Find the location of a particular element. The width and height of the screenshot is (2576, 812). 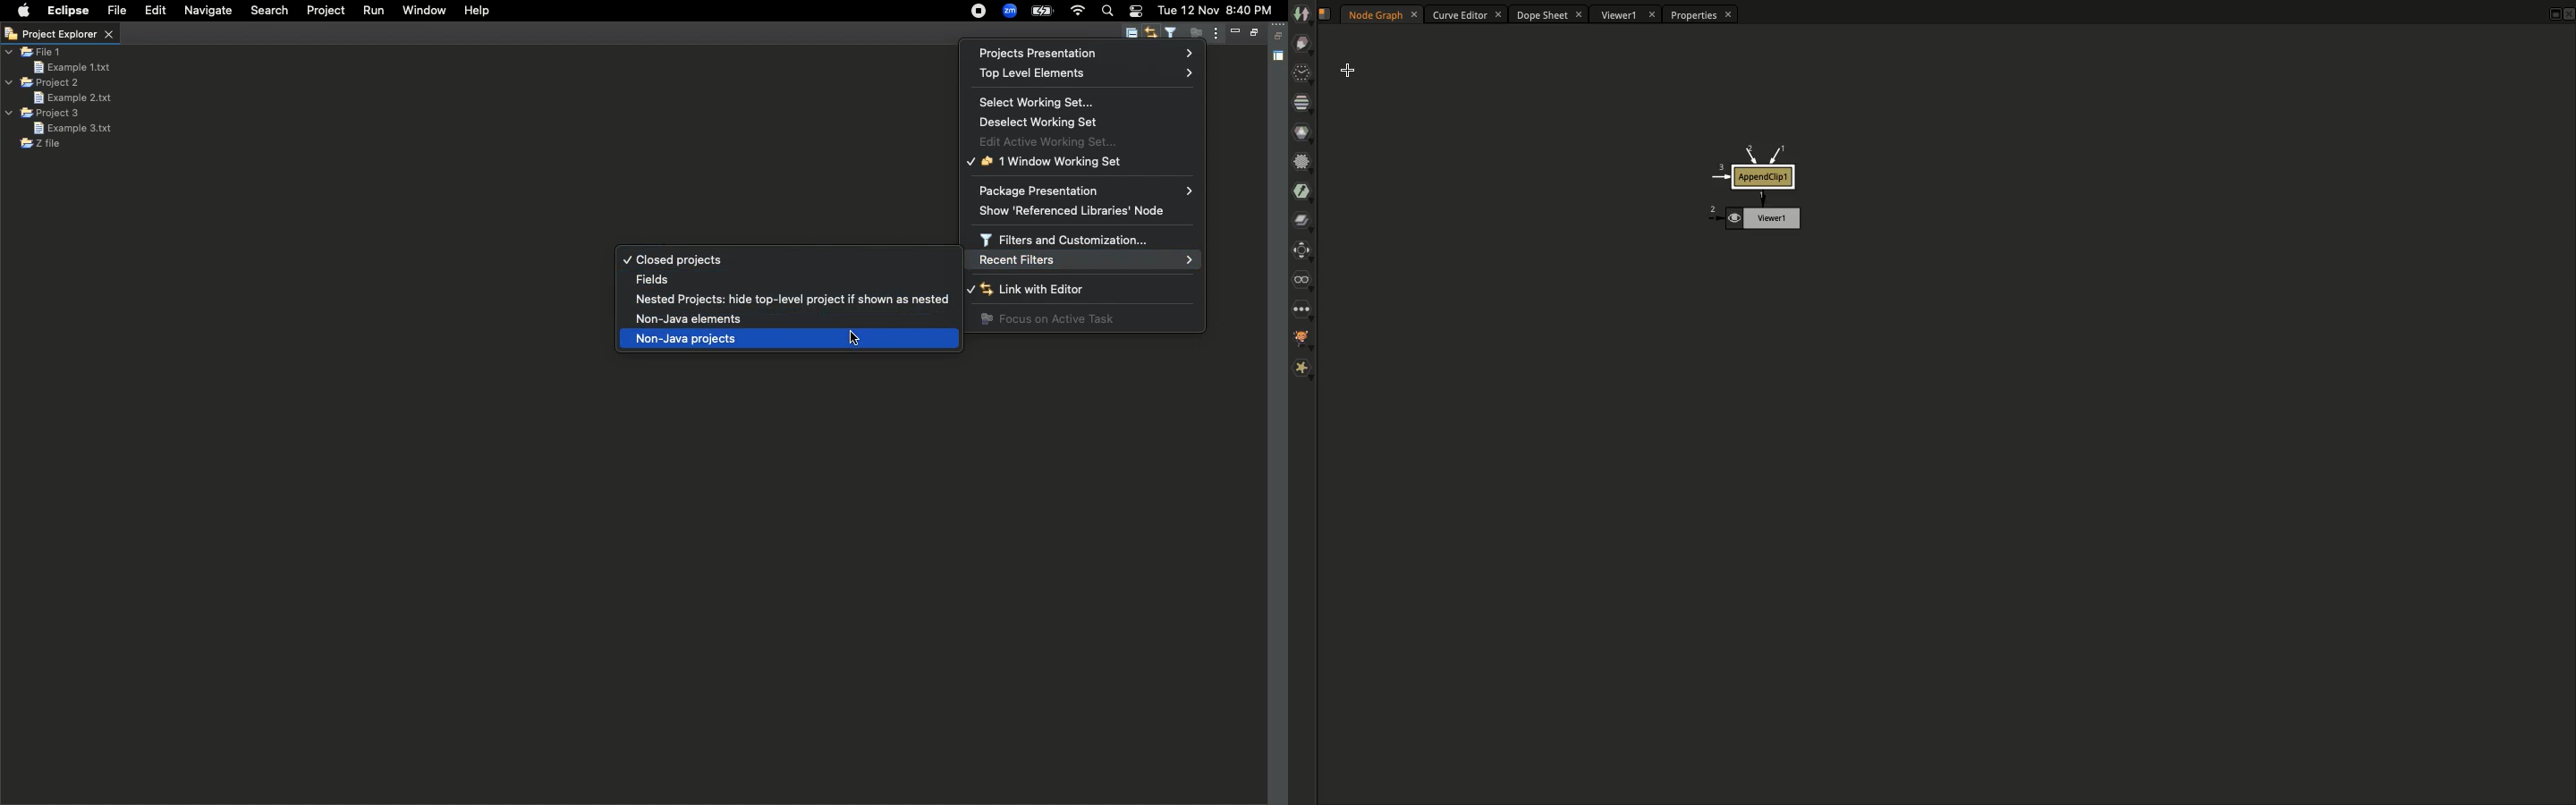

File is located at coordinates (117, 11).